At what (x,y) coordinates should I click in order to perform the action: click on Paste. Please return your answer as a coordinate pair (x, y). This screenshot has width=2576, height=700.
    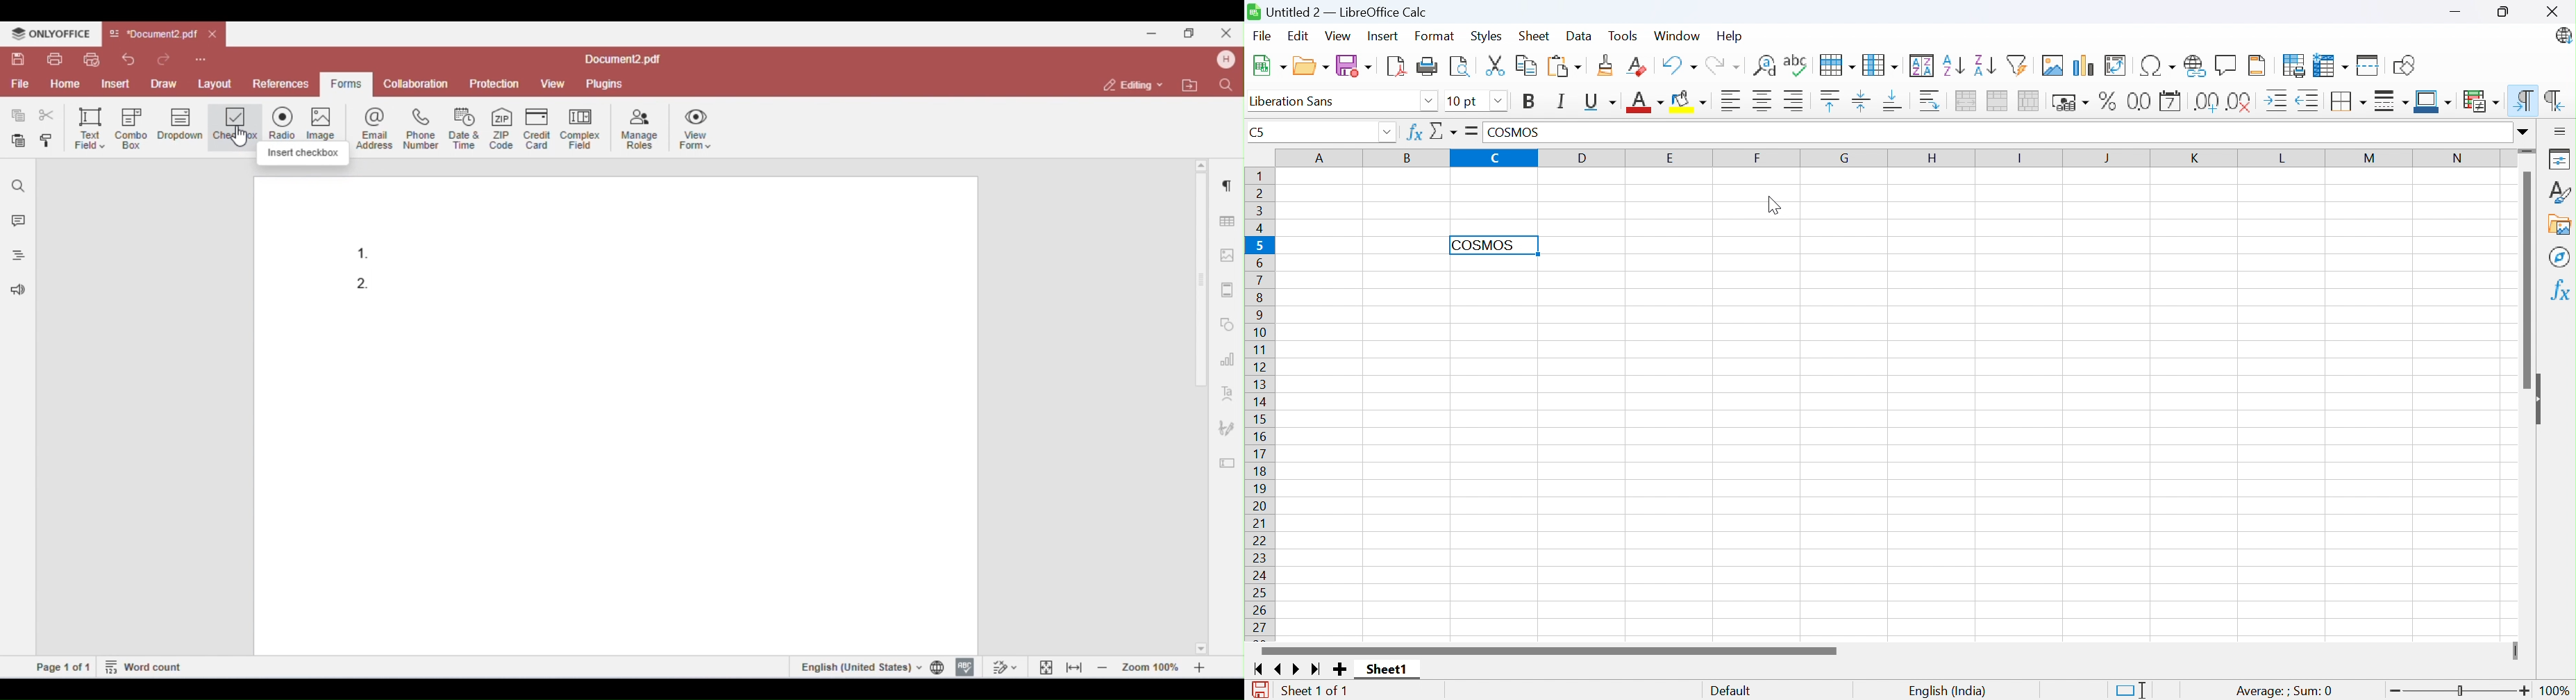
    Looking at the image, I should click on (1563, 67).